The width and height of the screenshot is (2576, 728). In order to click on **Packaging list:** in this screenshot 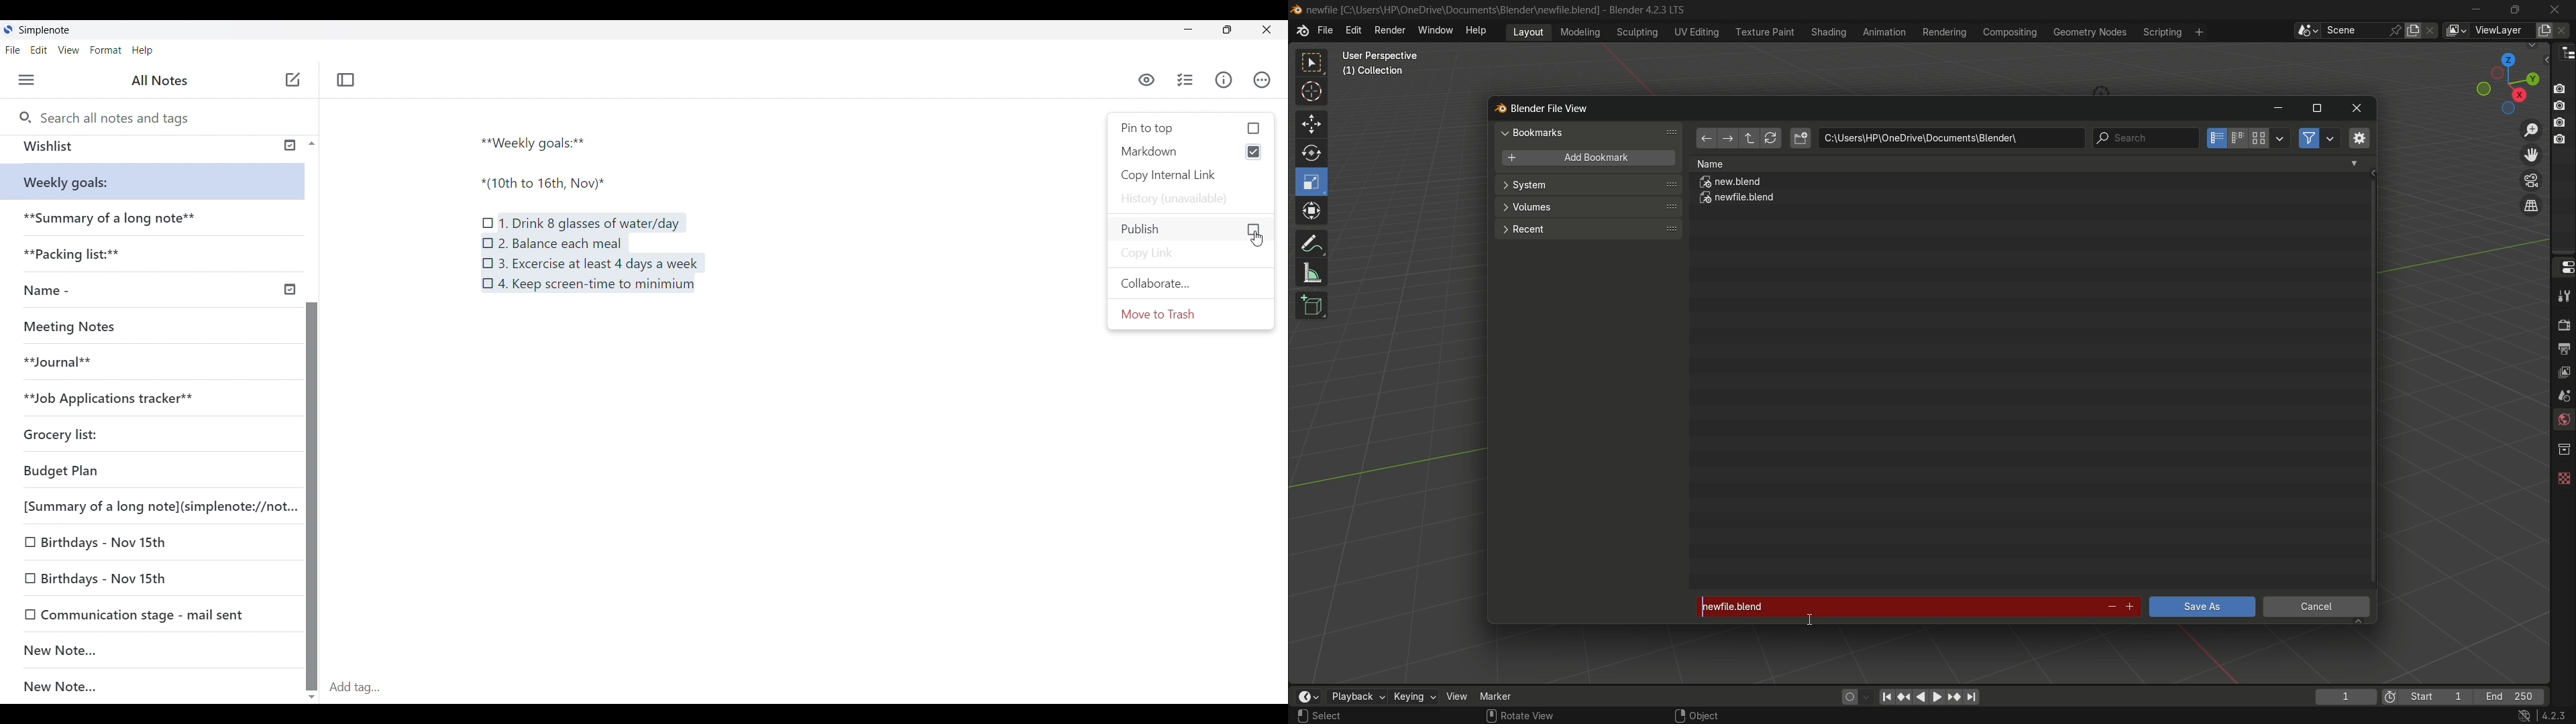, I will do `click(83, 258)`.